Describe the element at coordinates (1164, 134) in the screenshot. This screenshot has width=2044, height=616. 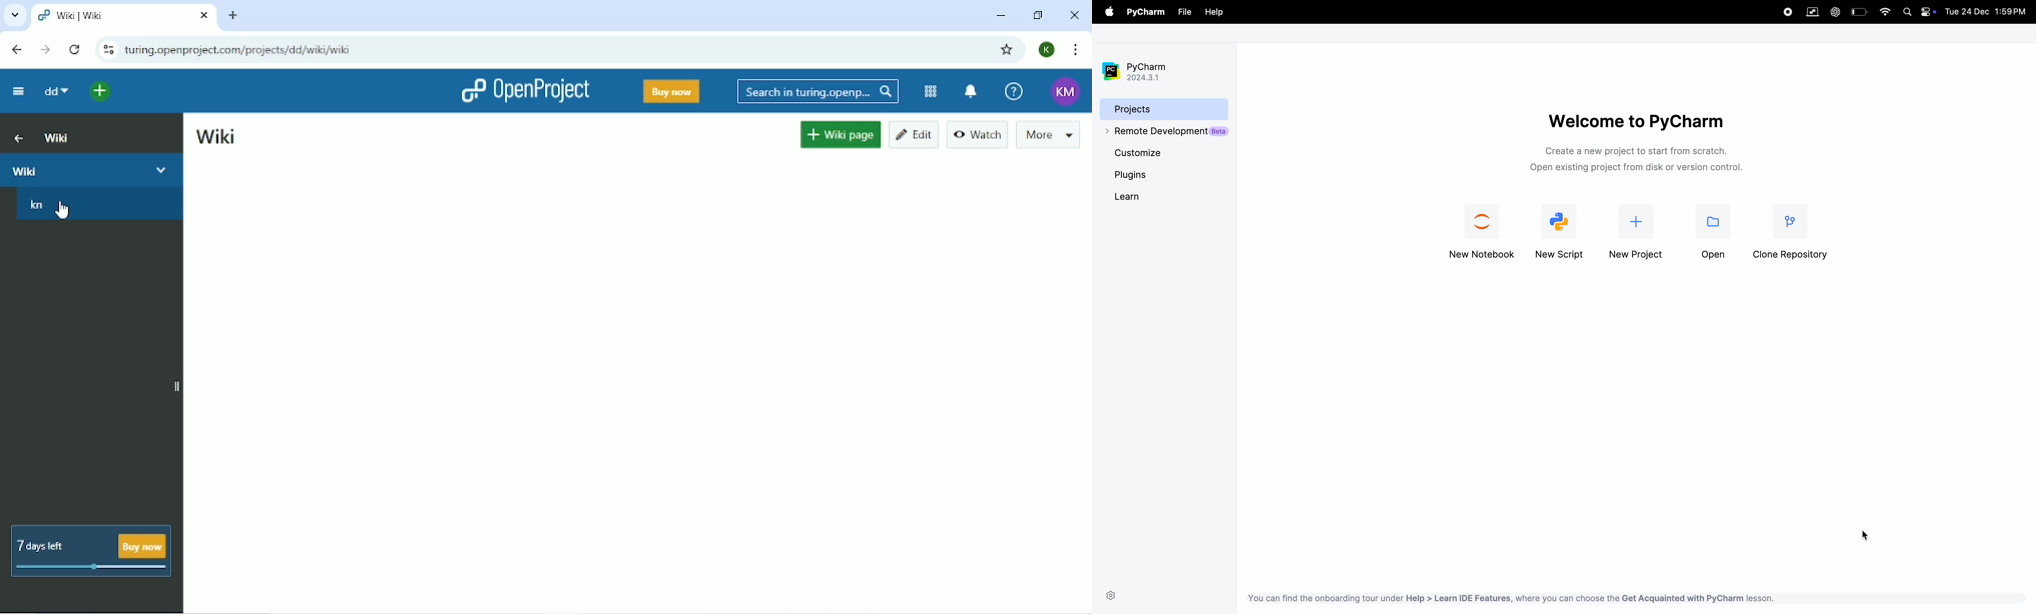
I see `remote development` at that location.